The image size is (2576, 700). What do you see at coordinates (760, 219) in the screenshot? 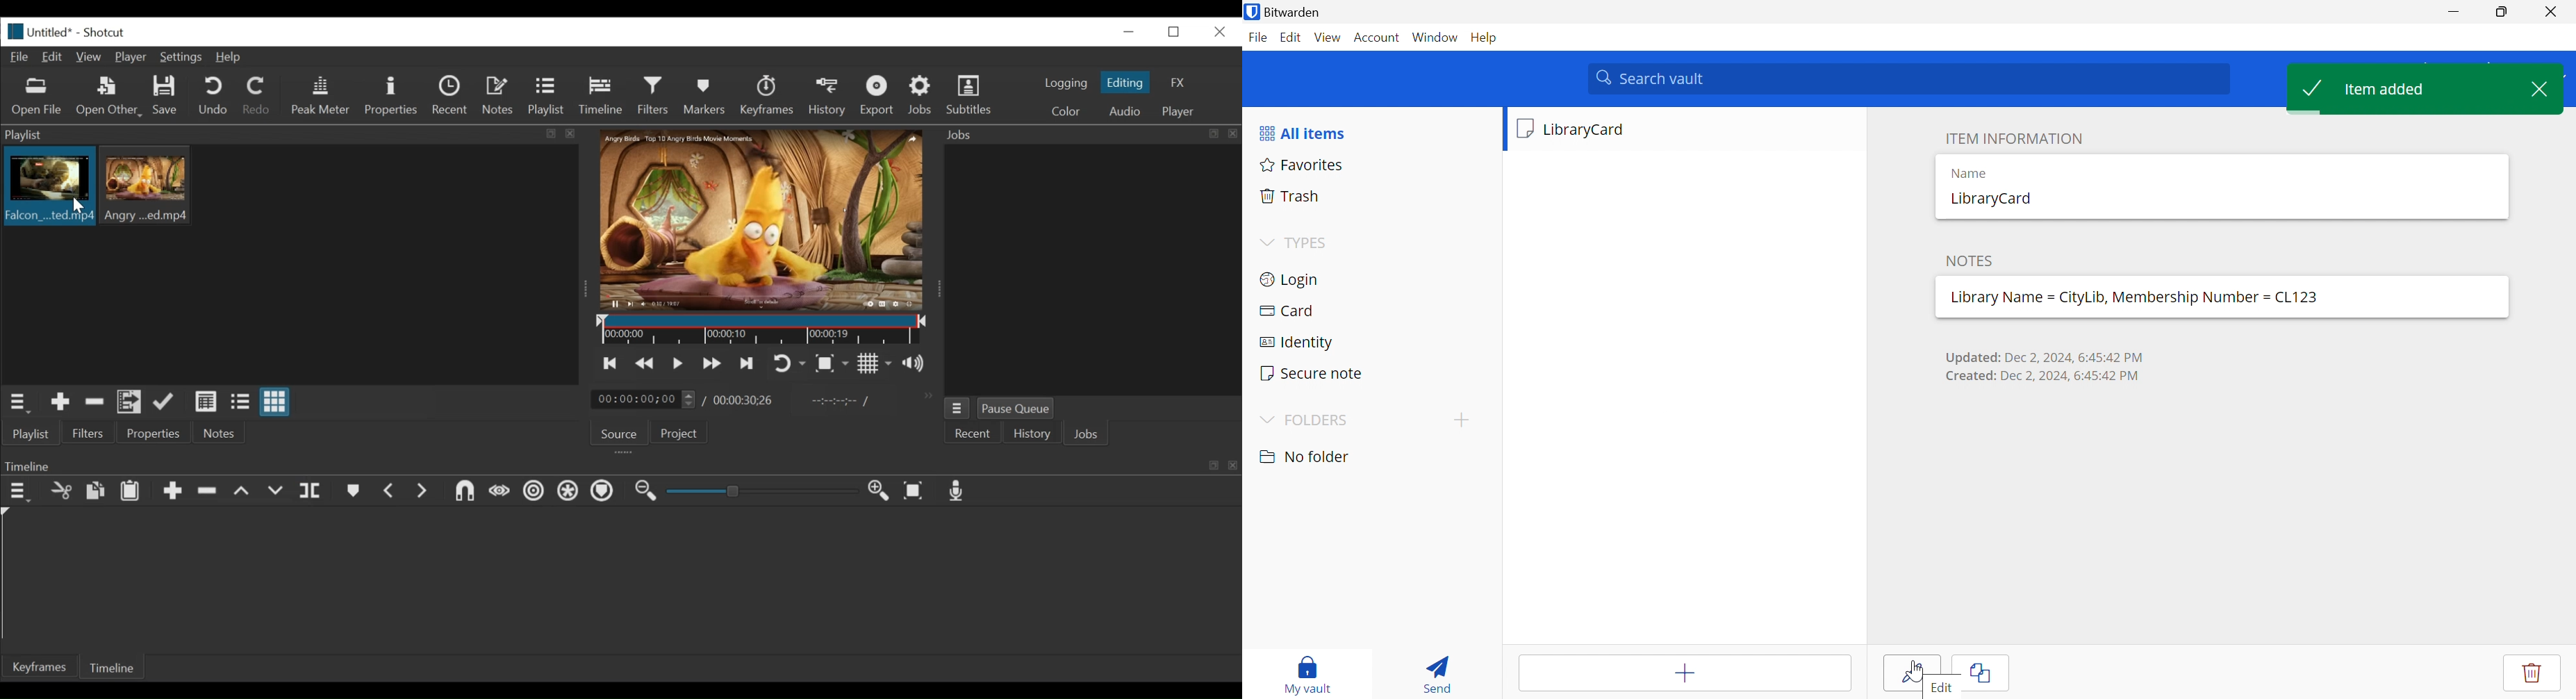
I see `media viewer` at bounding box center [760, 219].